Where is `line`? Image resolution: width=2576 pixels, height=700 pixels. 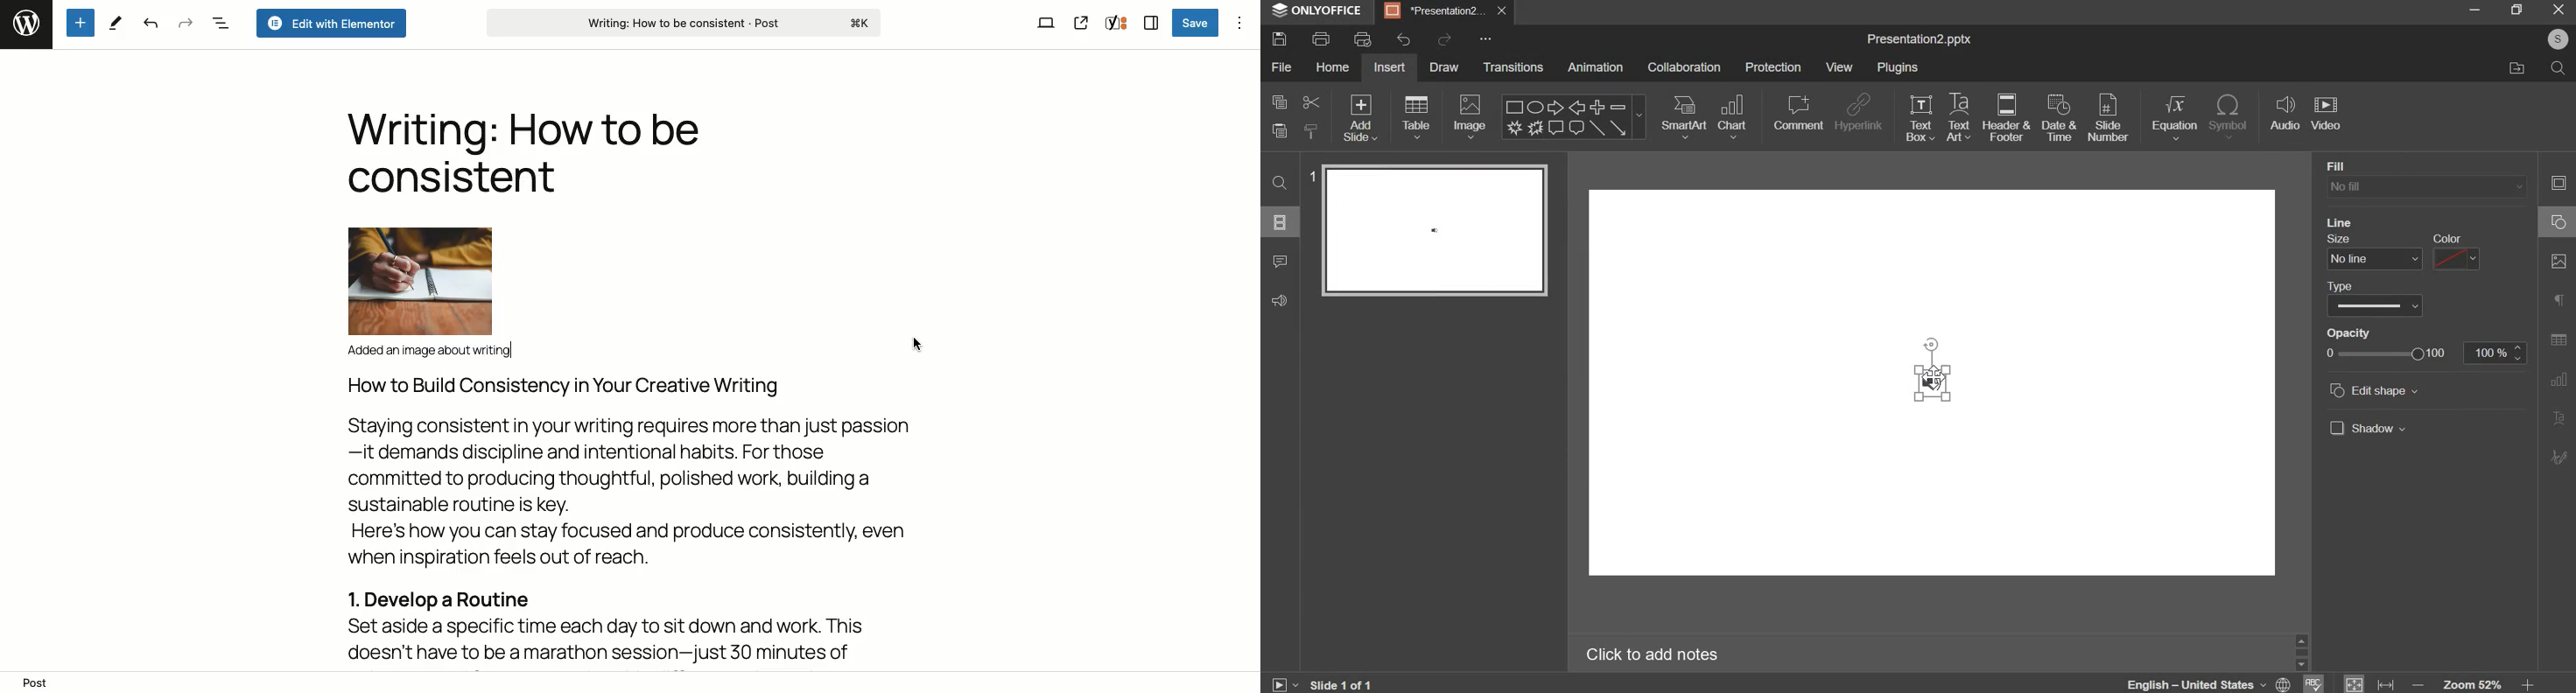
line is located at coordinates (2341, 222).